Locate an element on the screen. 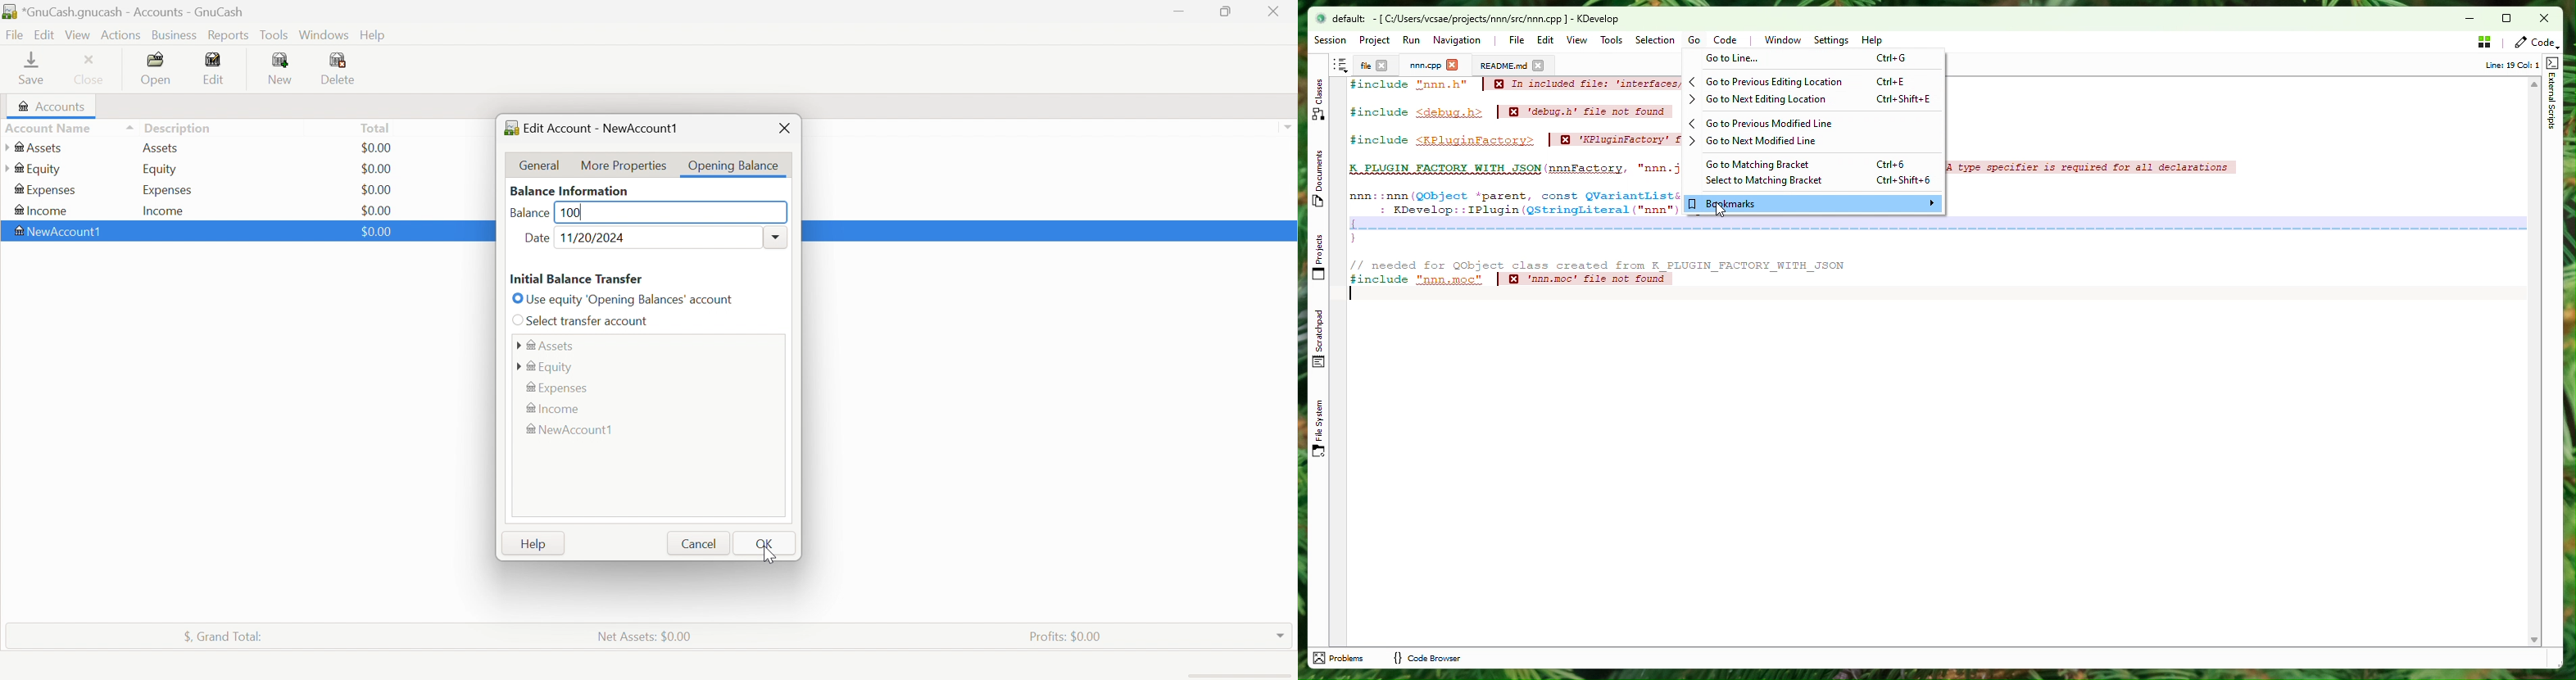 This screenshot has height=700, width=2576. NewAccount1 is located at coordinates (574, 431).